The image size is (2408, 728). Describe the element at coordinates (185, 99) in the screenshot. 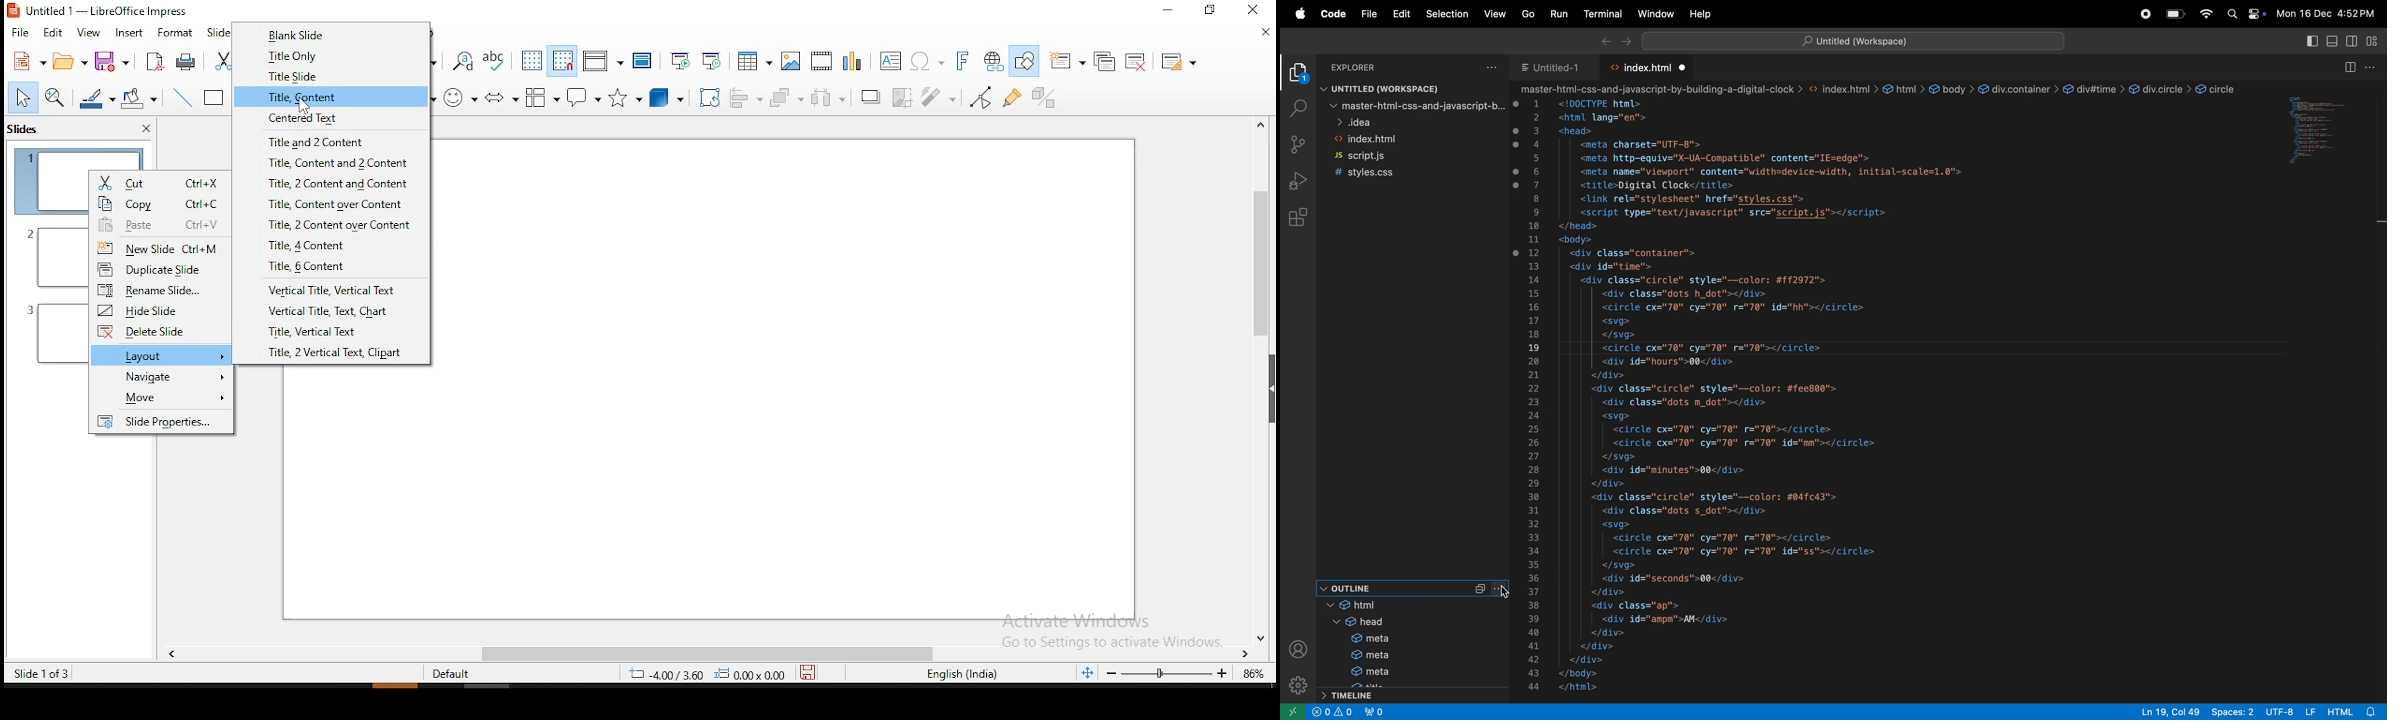

I see `line` at that location.